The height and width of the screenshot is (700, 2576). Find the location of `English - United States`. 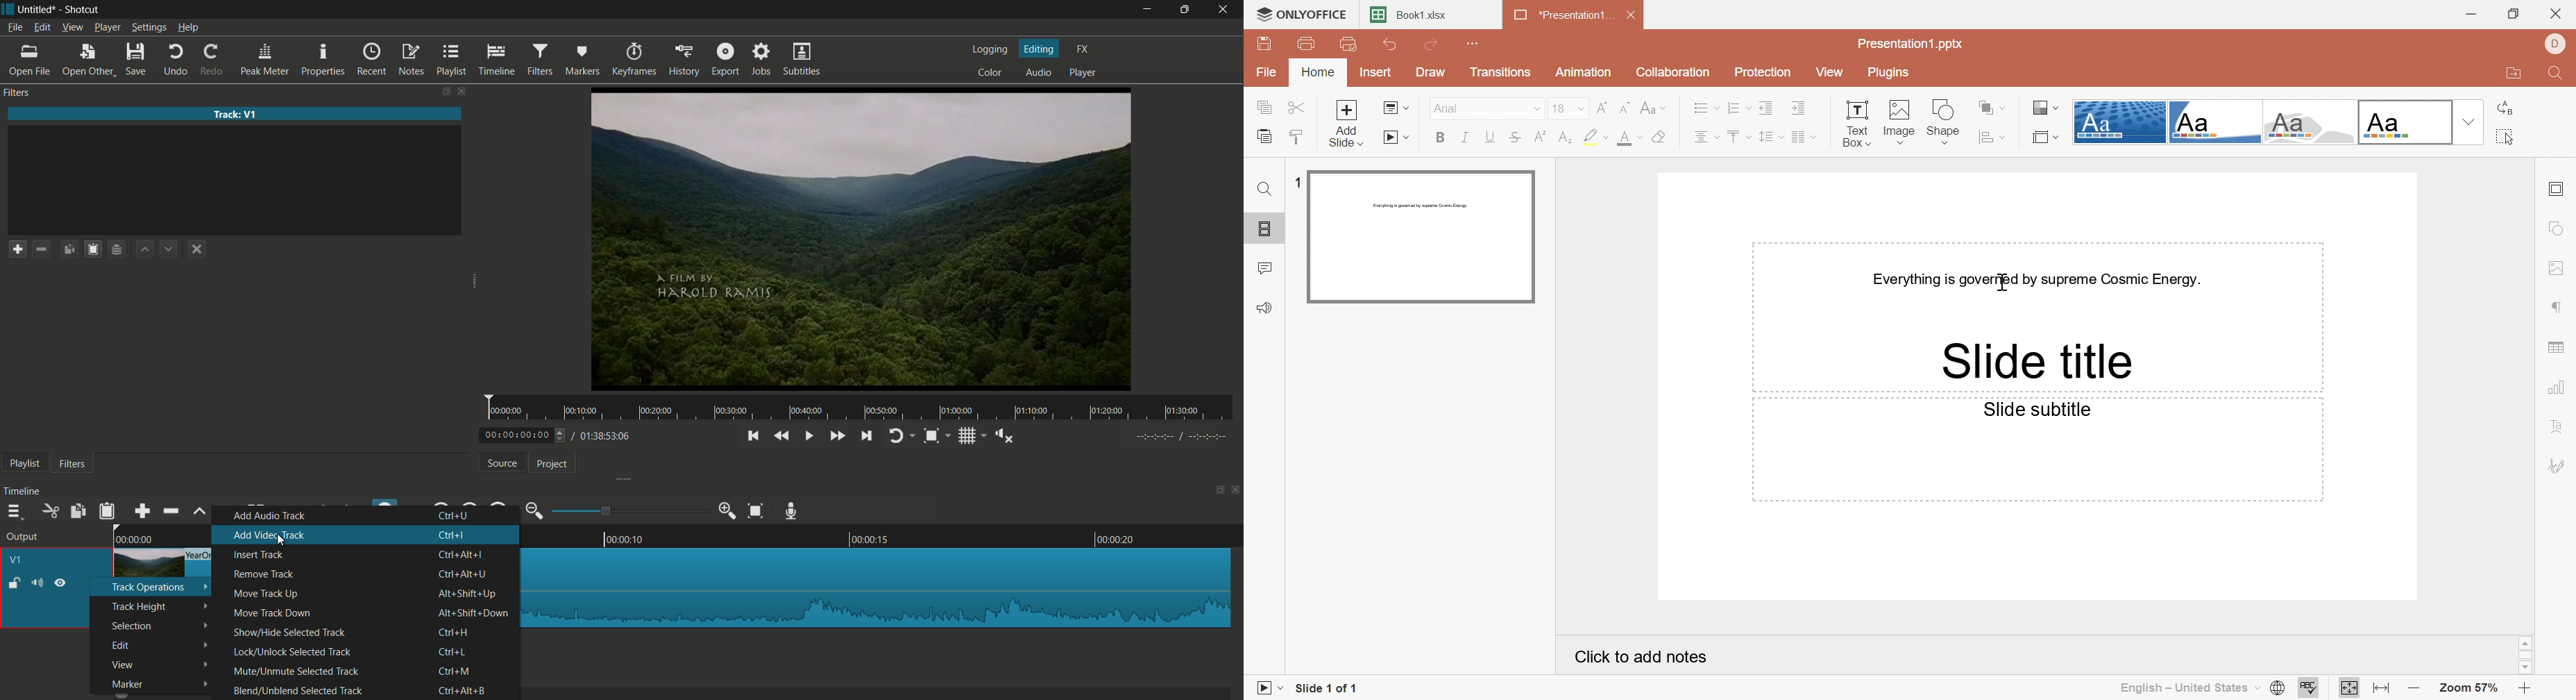

English - United States is located at coordinates (2189, 688).